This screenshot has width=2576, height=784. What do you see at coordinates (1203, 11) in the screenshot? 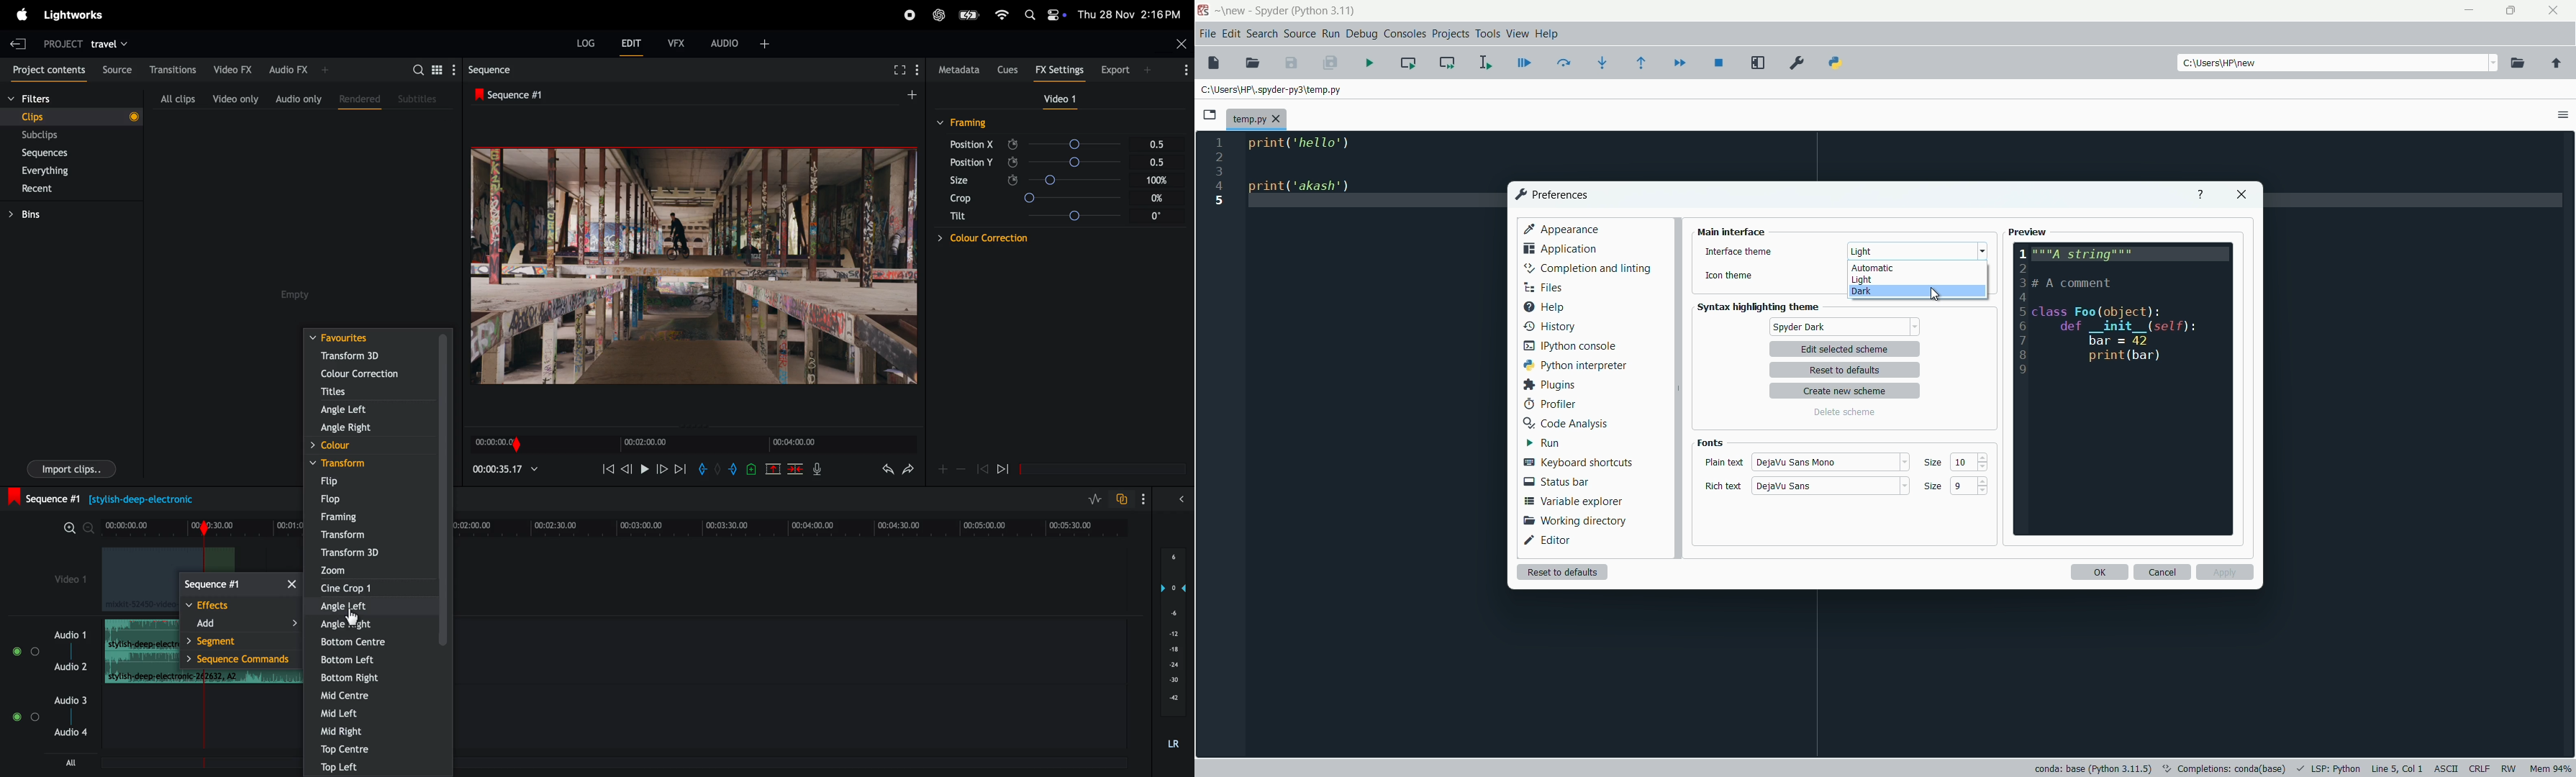
I see `app icon` at bounding box center [1203, 11].